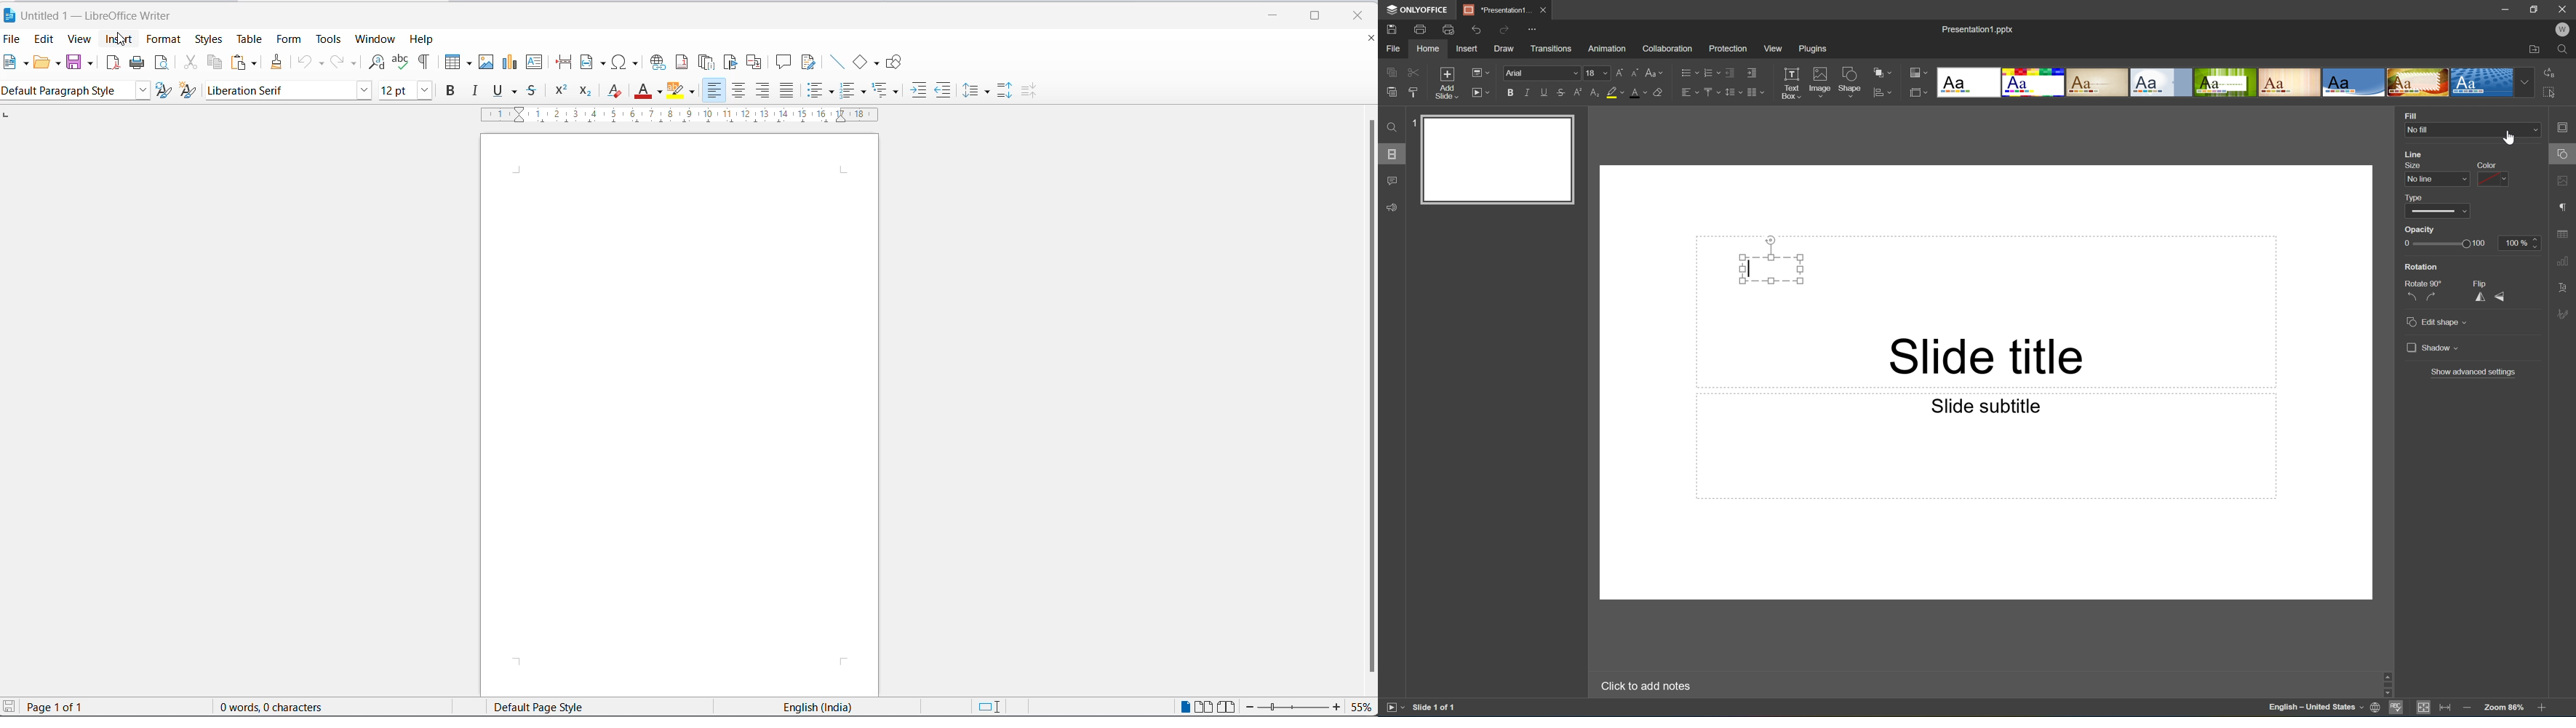 This screenshot has width=2576, height=728. What do you see at coordinates (786, 92) in the screenshot?
I see `justified` at bounding box center [786, 92].